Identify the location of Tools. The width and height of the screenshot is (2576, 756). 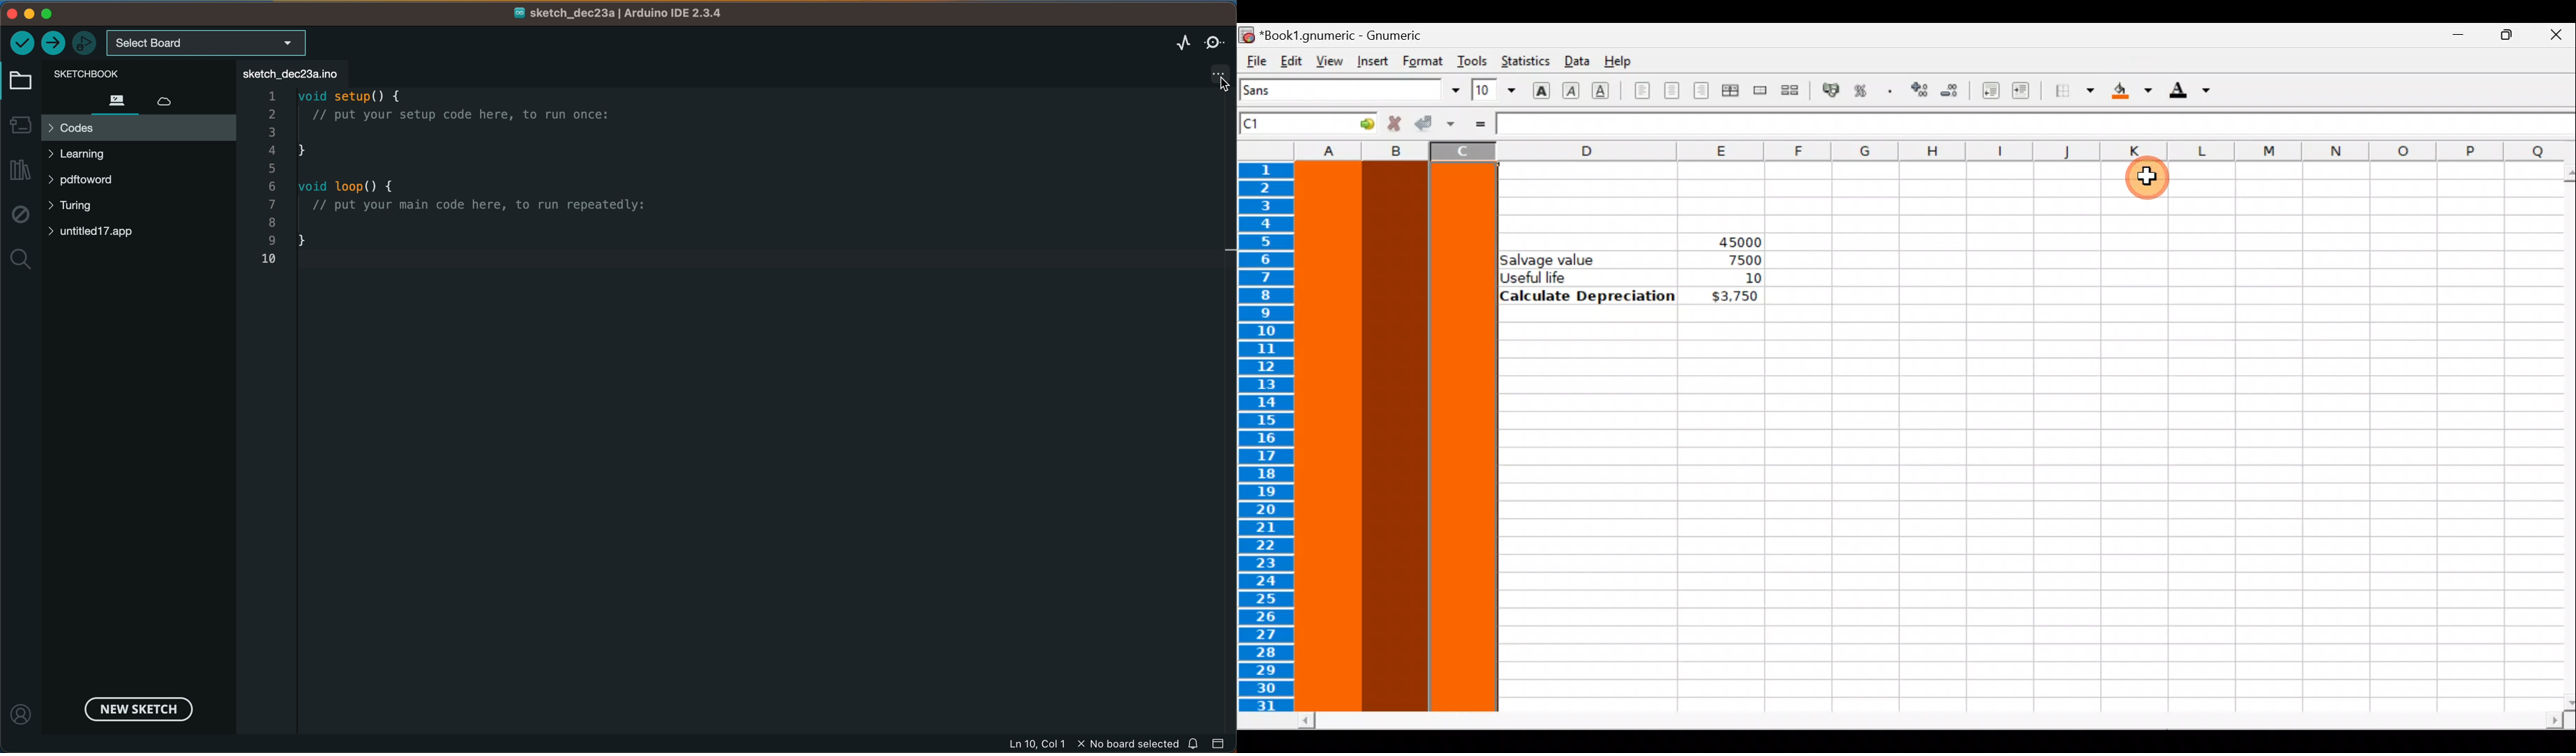
(1472, 61).